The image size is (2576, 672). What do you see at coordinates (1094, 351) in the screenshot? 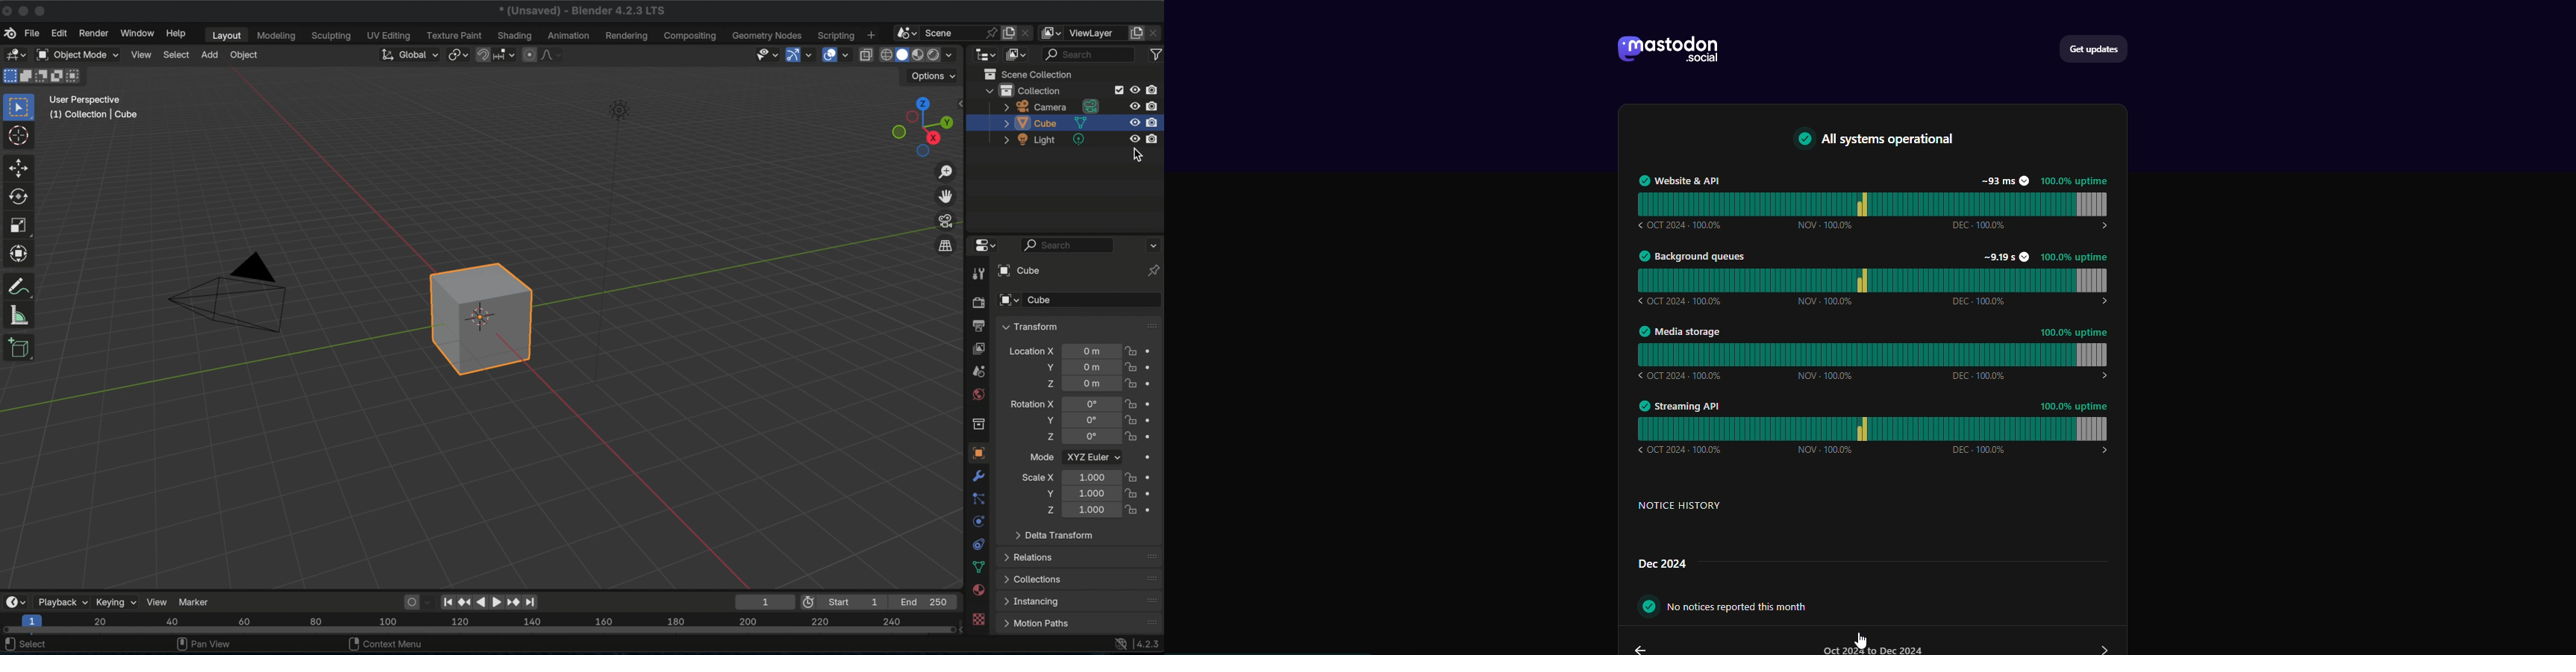
I see `location of object` at bounding box center [1094, 351].